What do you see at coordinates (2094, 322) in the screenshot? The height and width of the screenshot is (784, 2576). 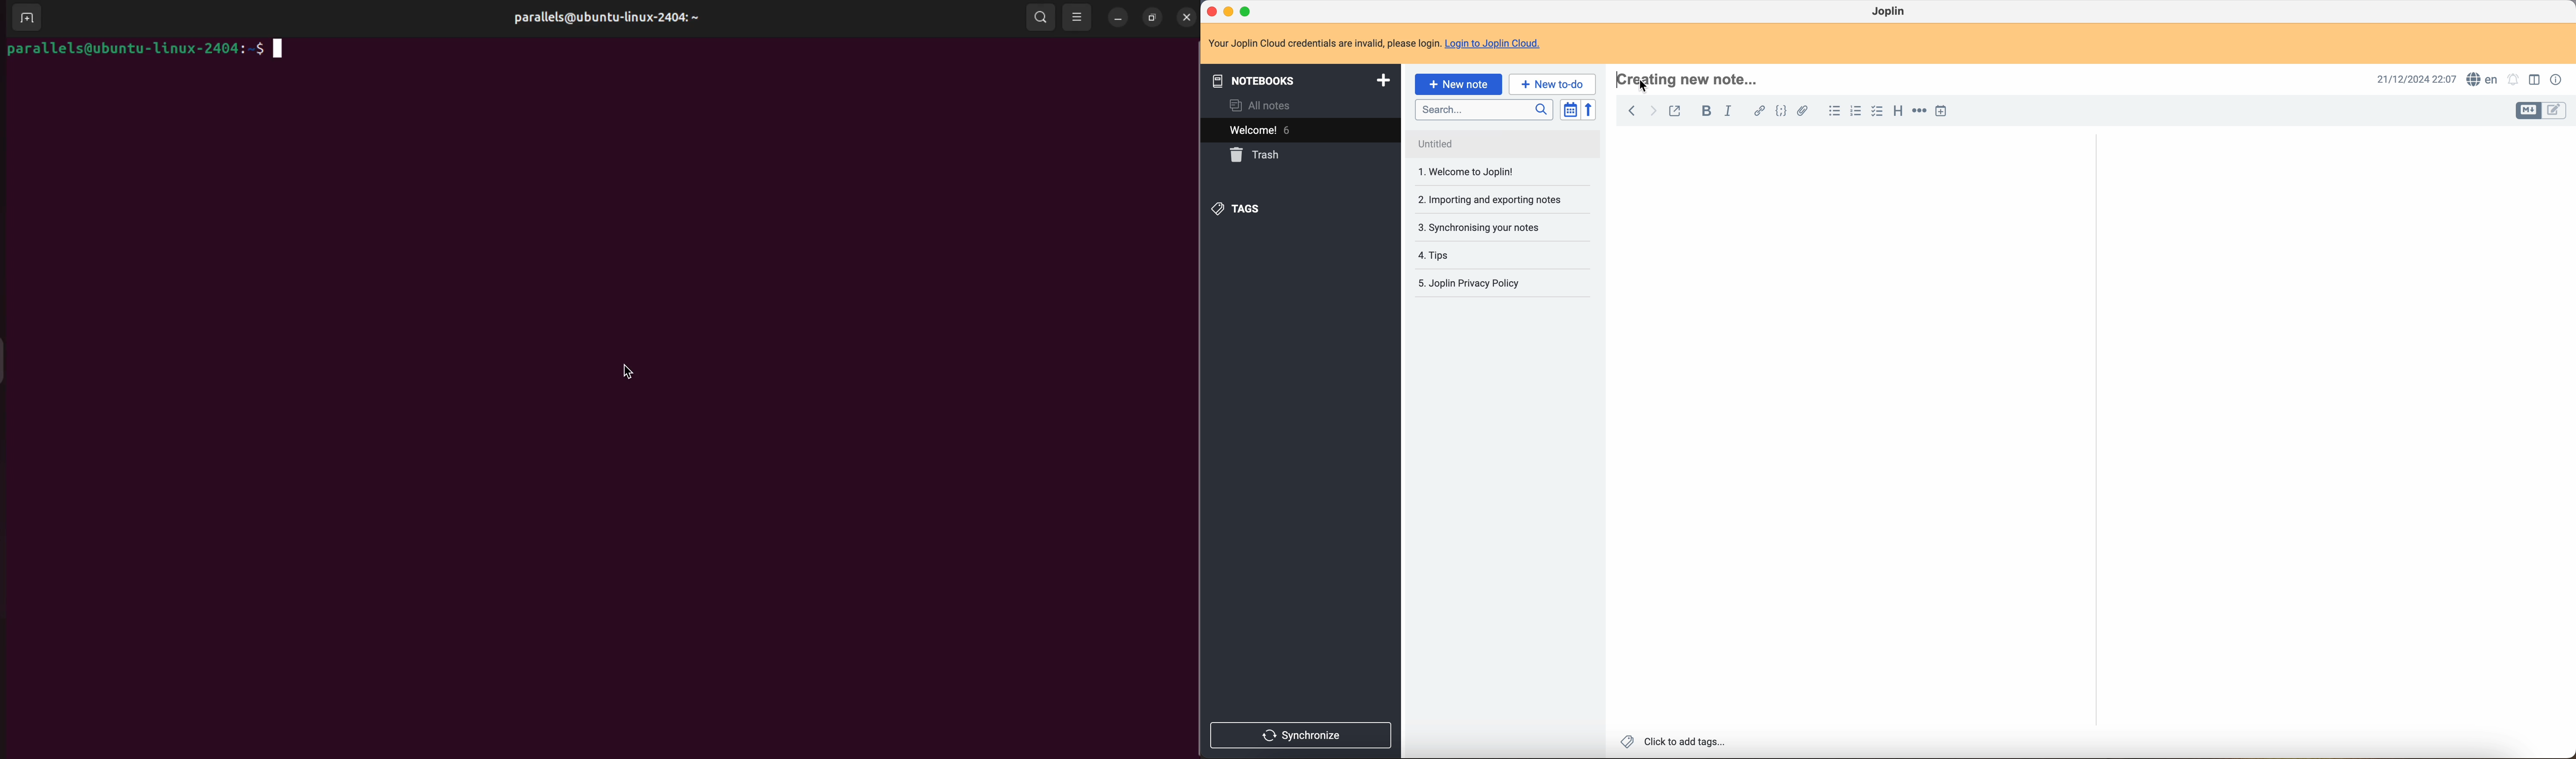 I see `scroll bar` at bounding box center [2094, 322].